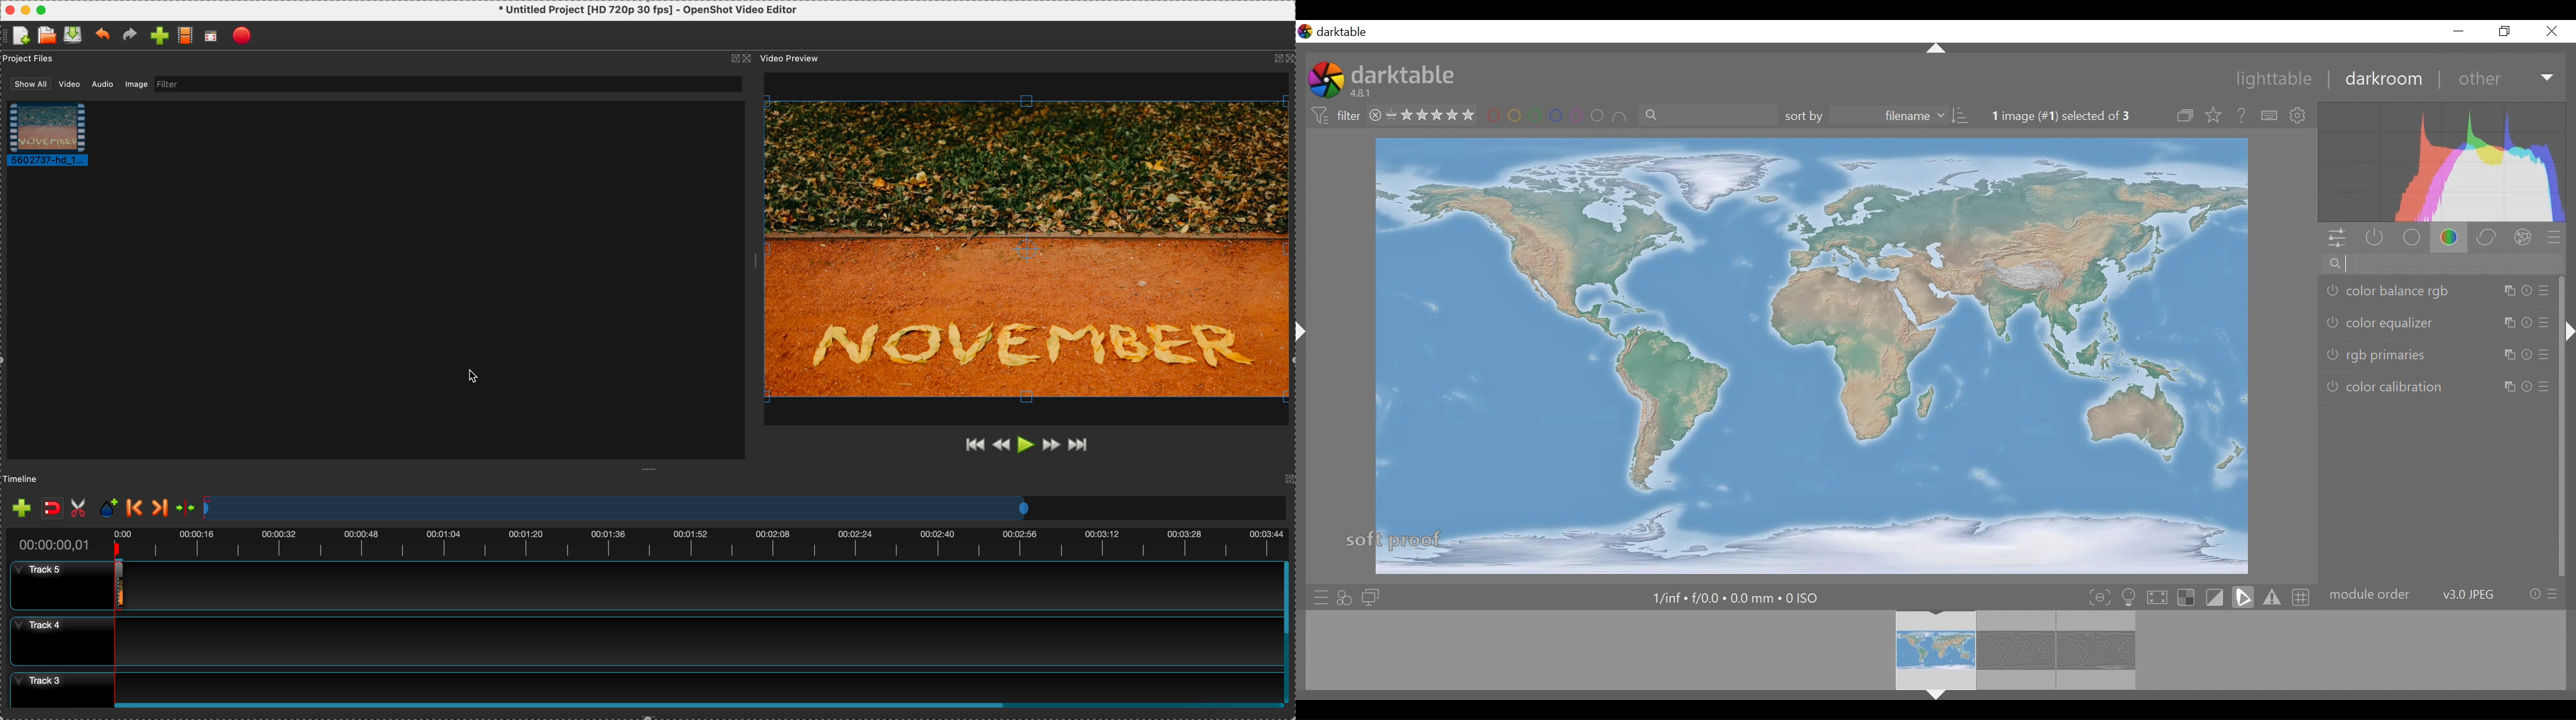 This screenshot has height=728, width=2576. Describe the element at coordinates (640, 641) in the screenshot. I see `track 4` at that location.